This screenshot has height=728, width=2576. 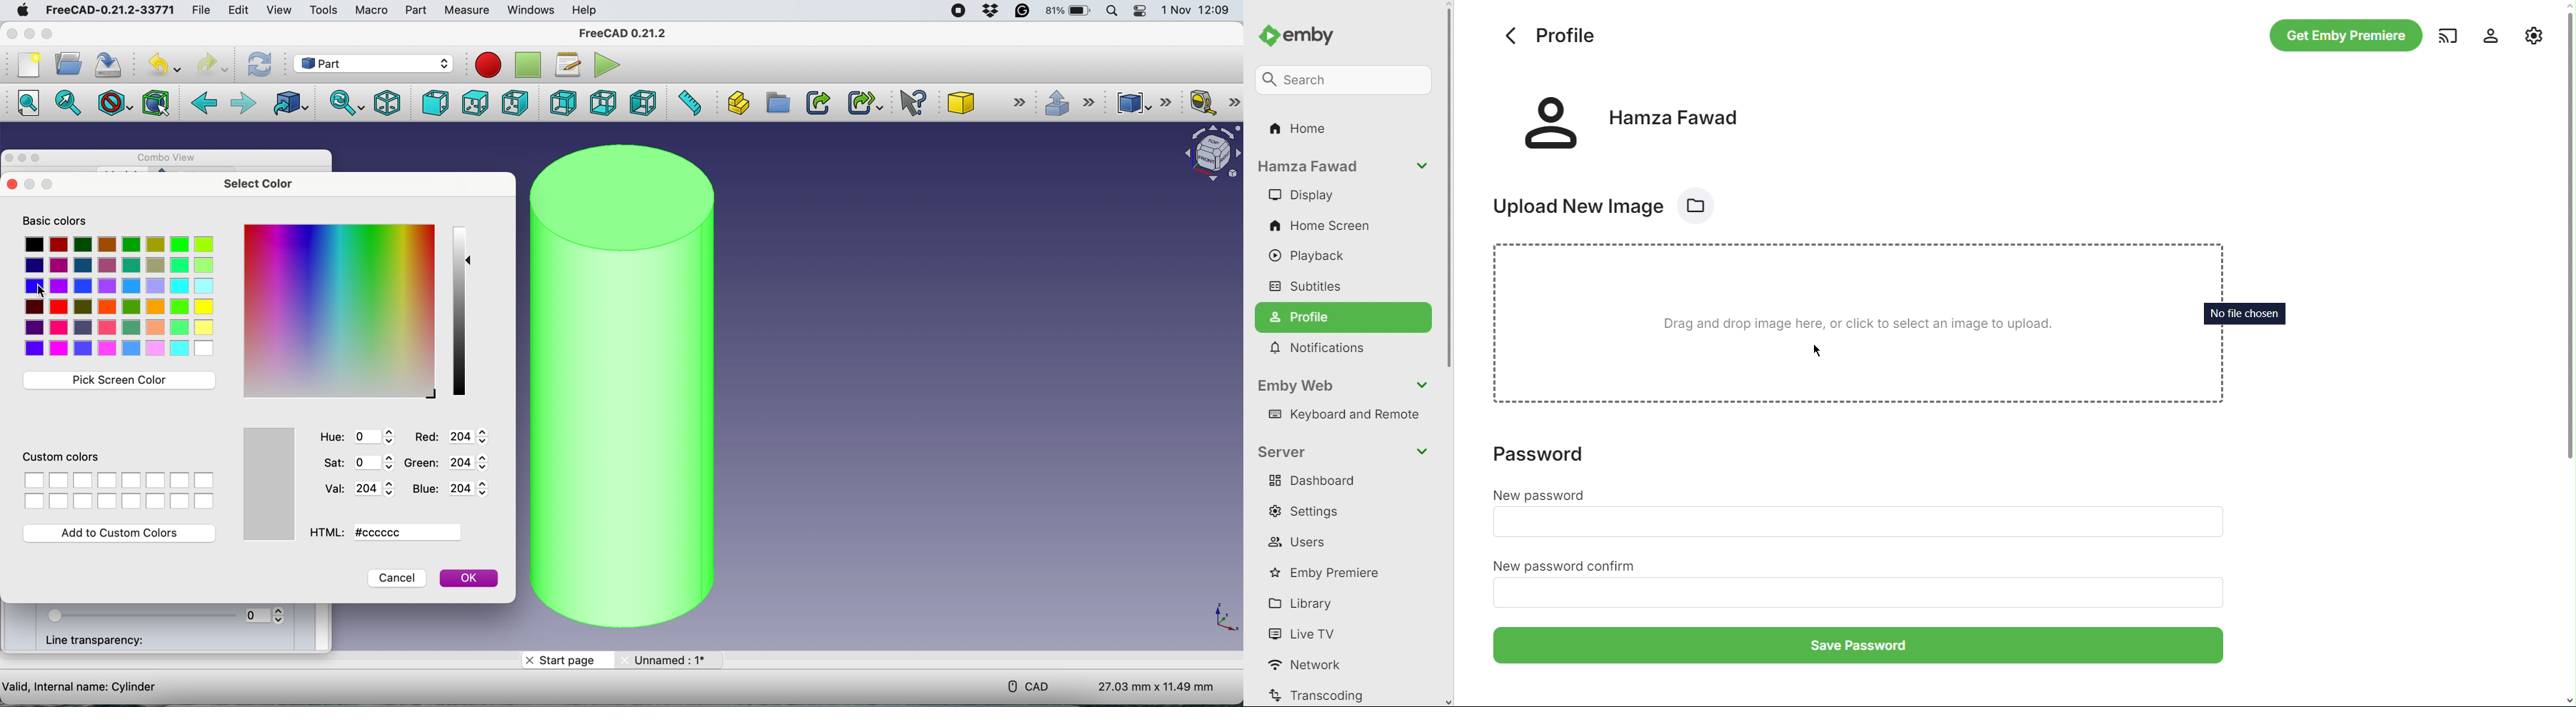 I want to click on compound tools, so click(x=1143, y=102).